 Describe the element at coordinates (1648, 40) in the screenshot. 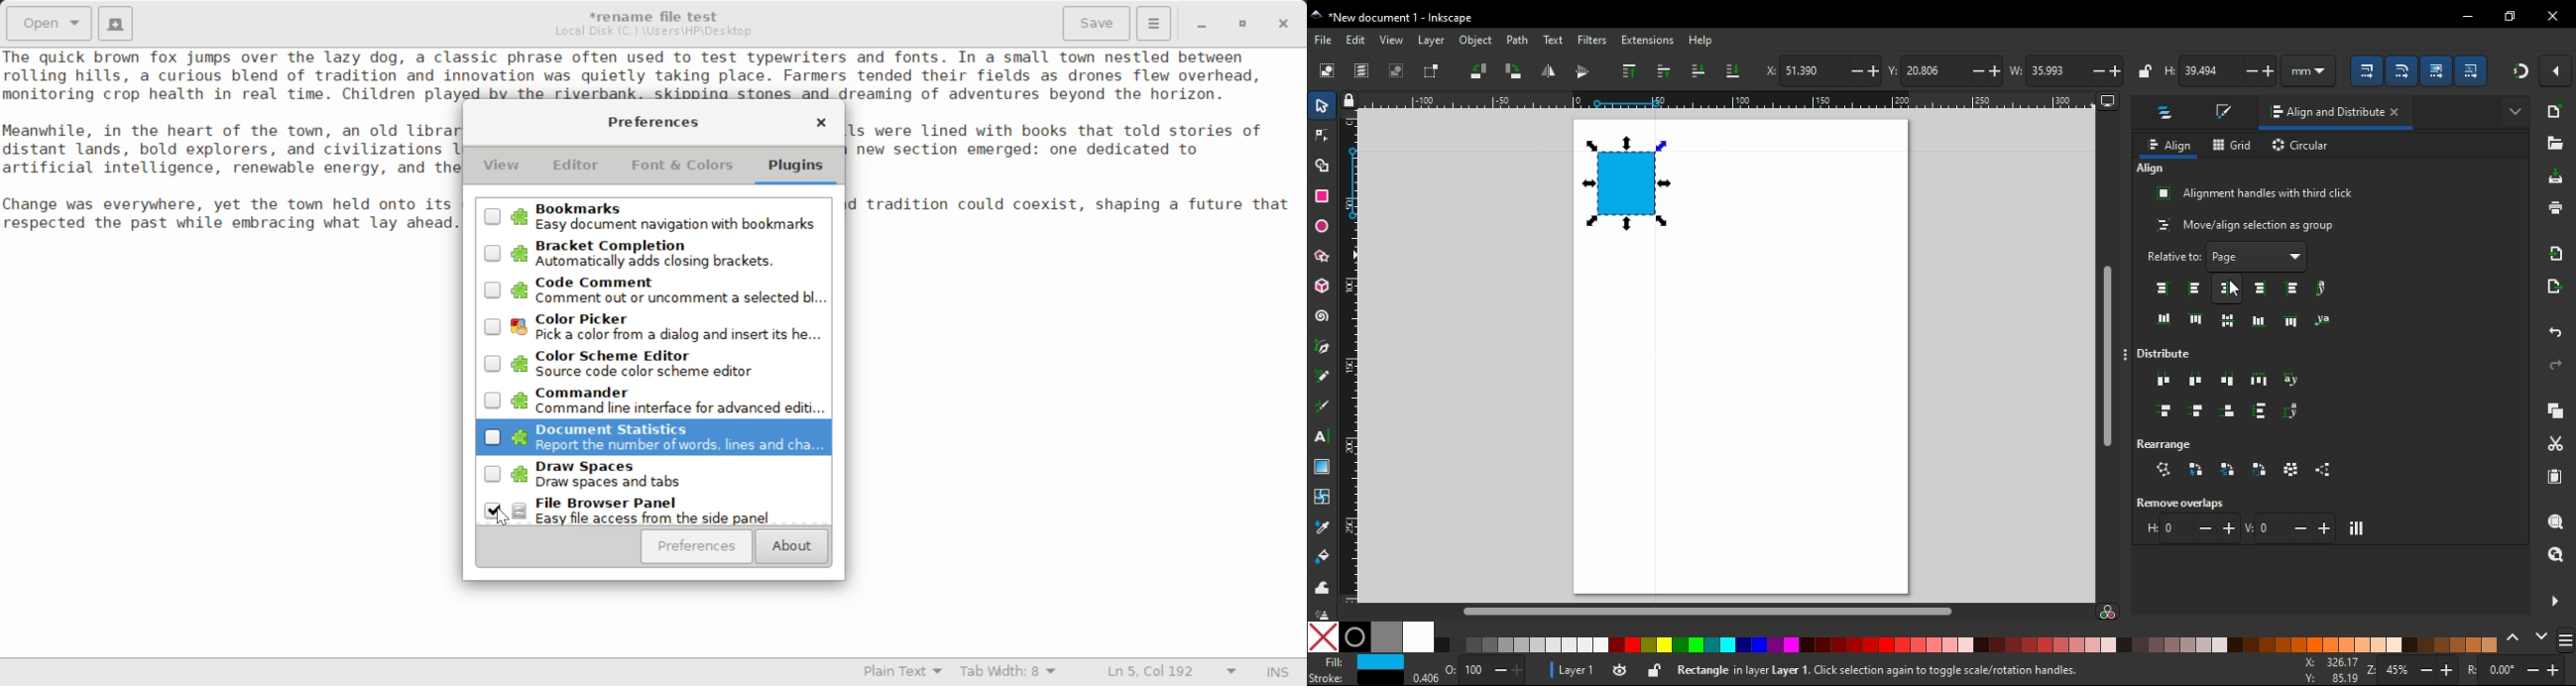

I see `extensions` at that location.